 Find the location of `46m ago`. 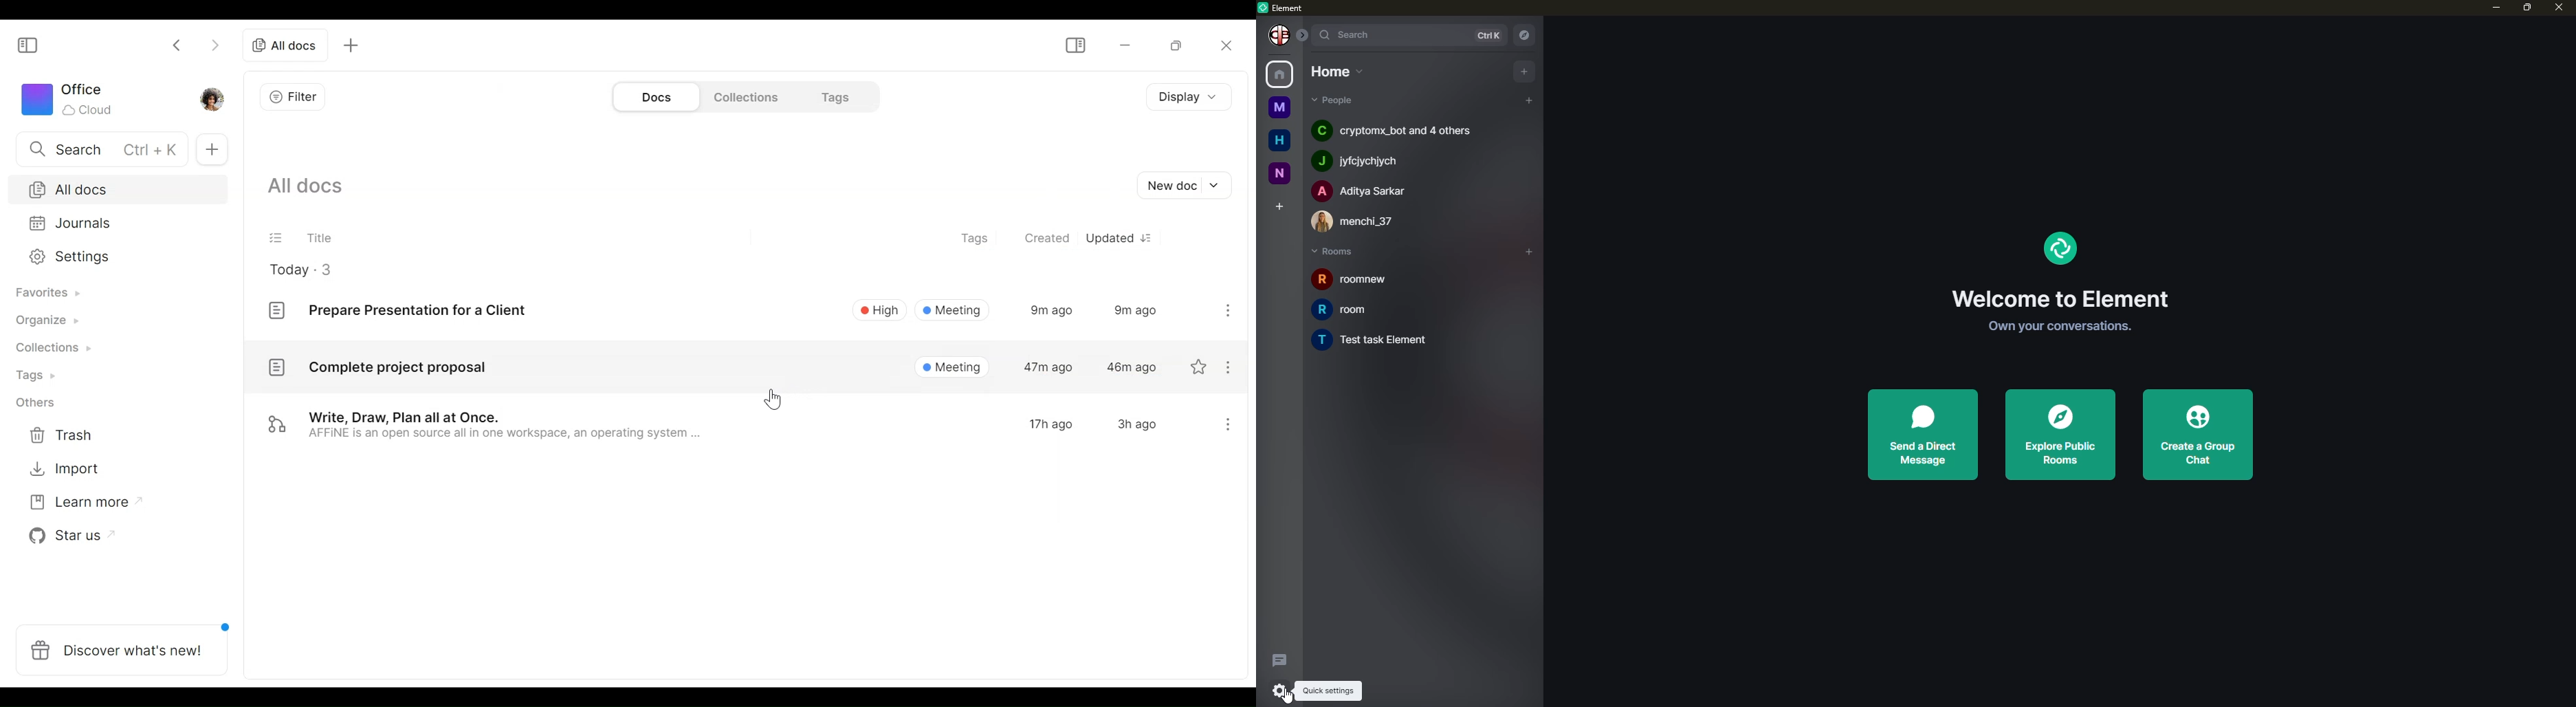

46m ago is located at coordinates (1133, 368).